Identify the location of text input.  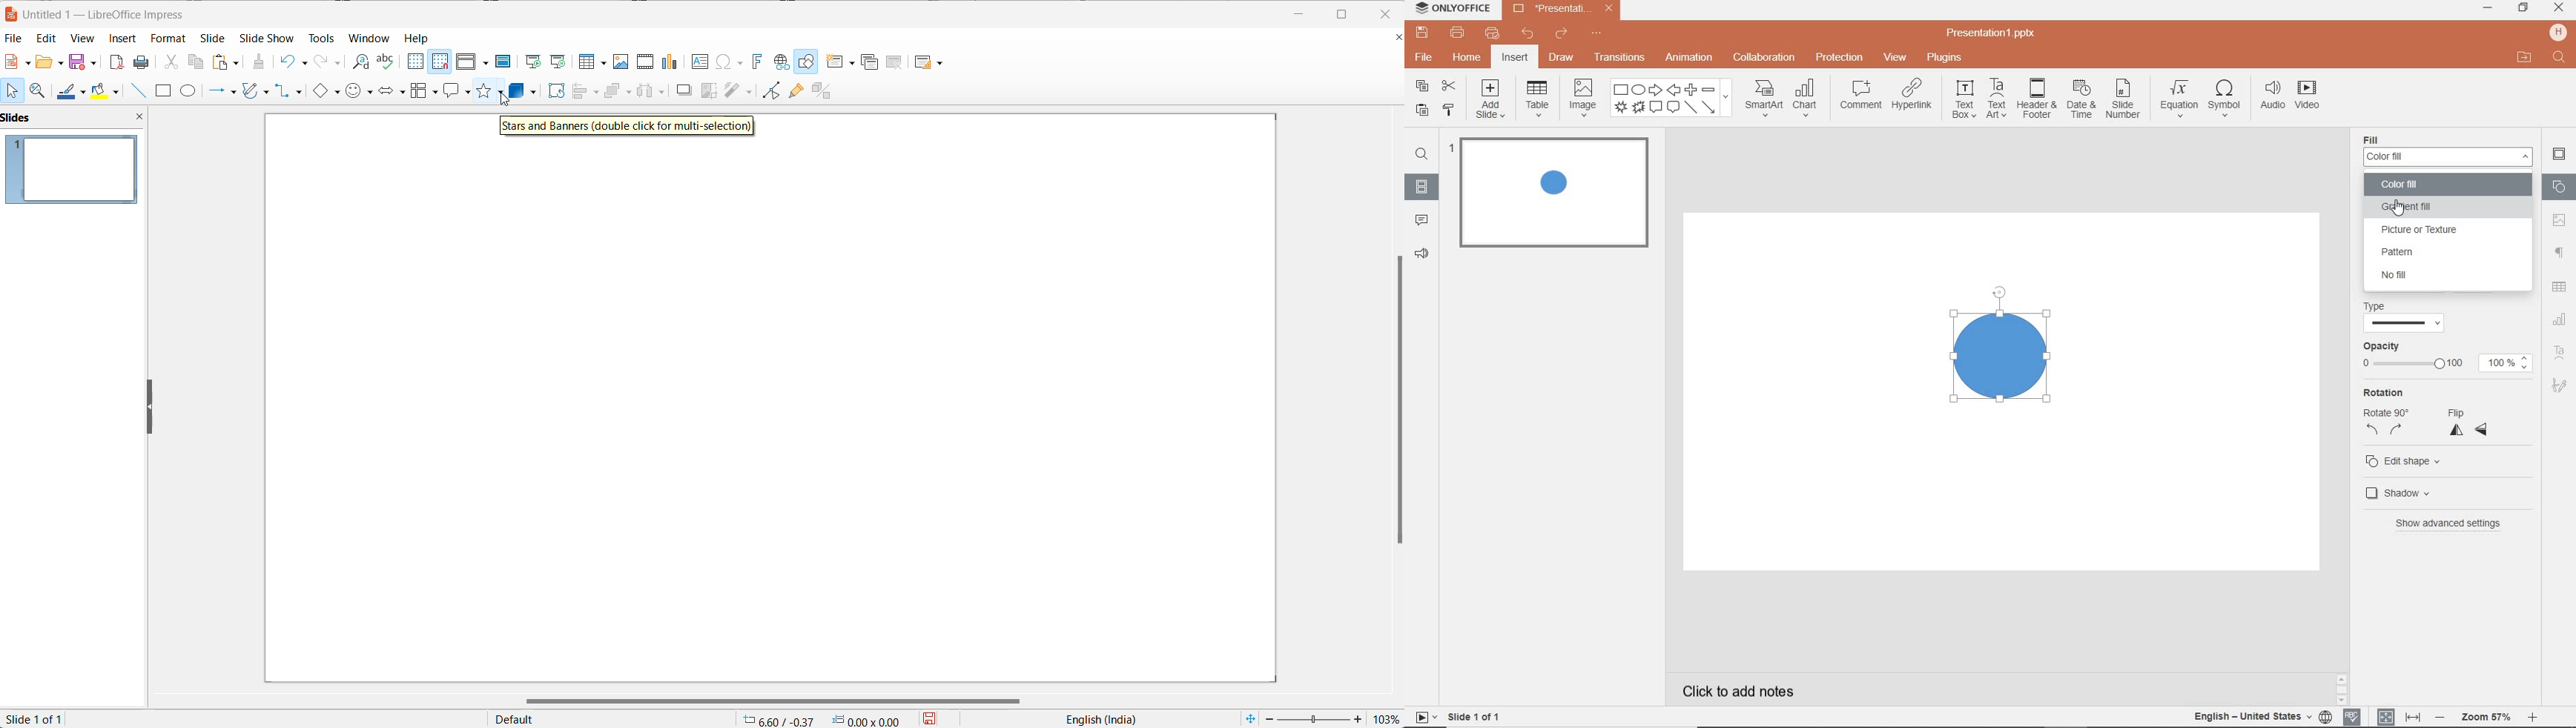
(2559, 59).